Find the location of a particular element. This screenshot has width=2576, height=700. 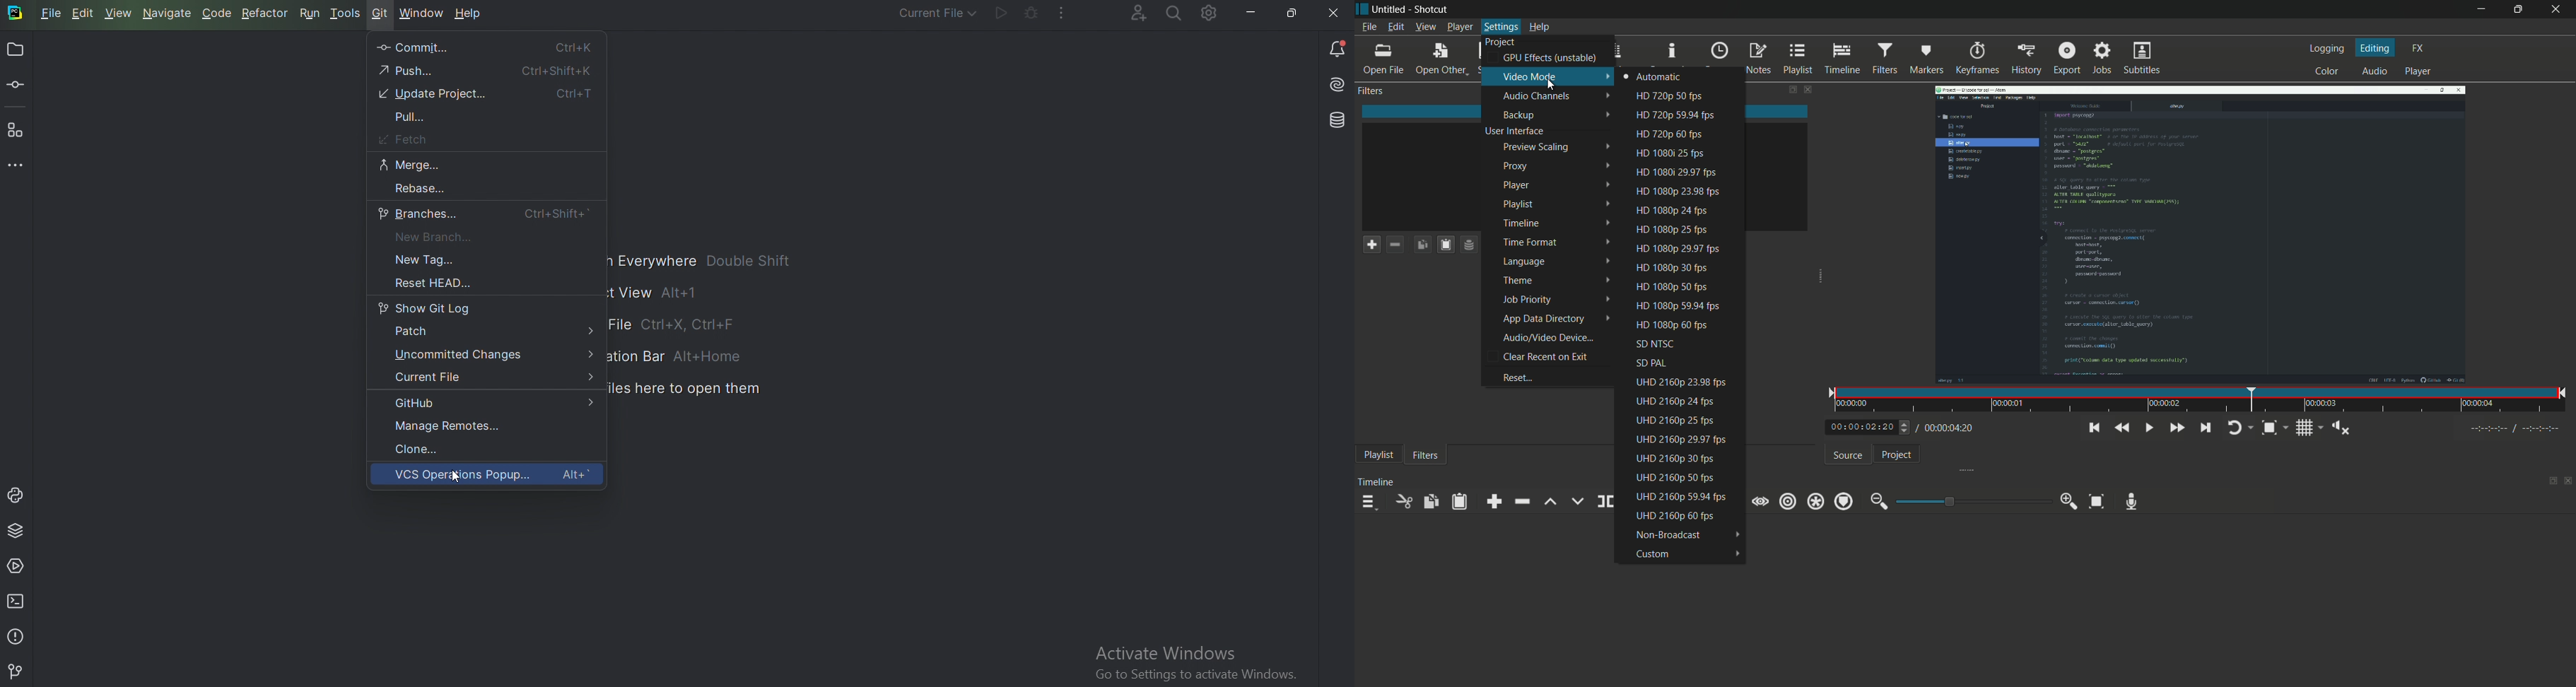

scrub while dragging is located at coordinates (1761, 501).